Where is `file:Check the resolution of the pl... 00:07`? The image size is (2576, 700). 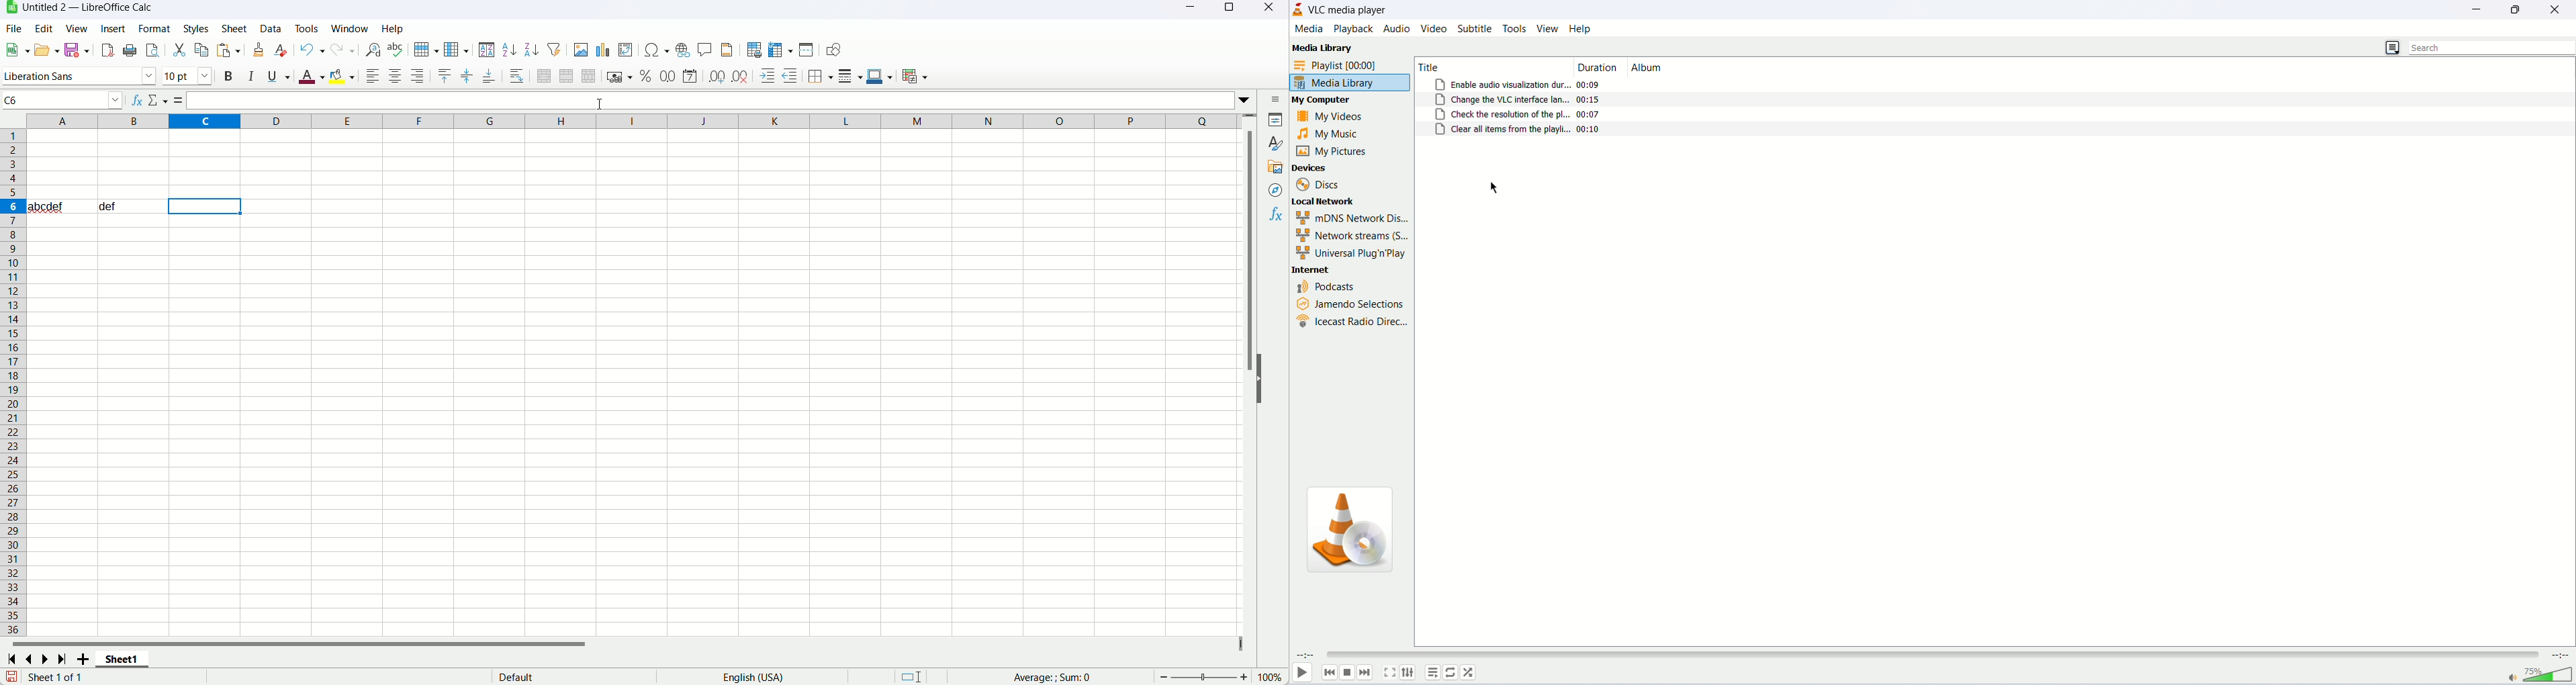 file:Check the resolution of the pl... 00:07 is located at coordinates (1520, 114).